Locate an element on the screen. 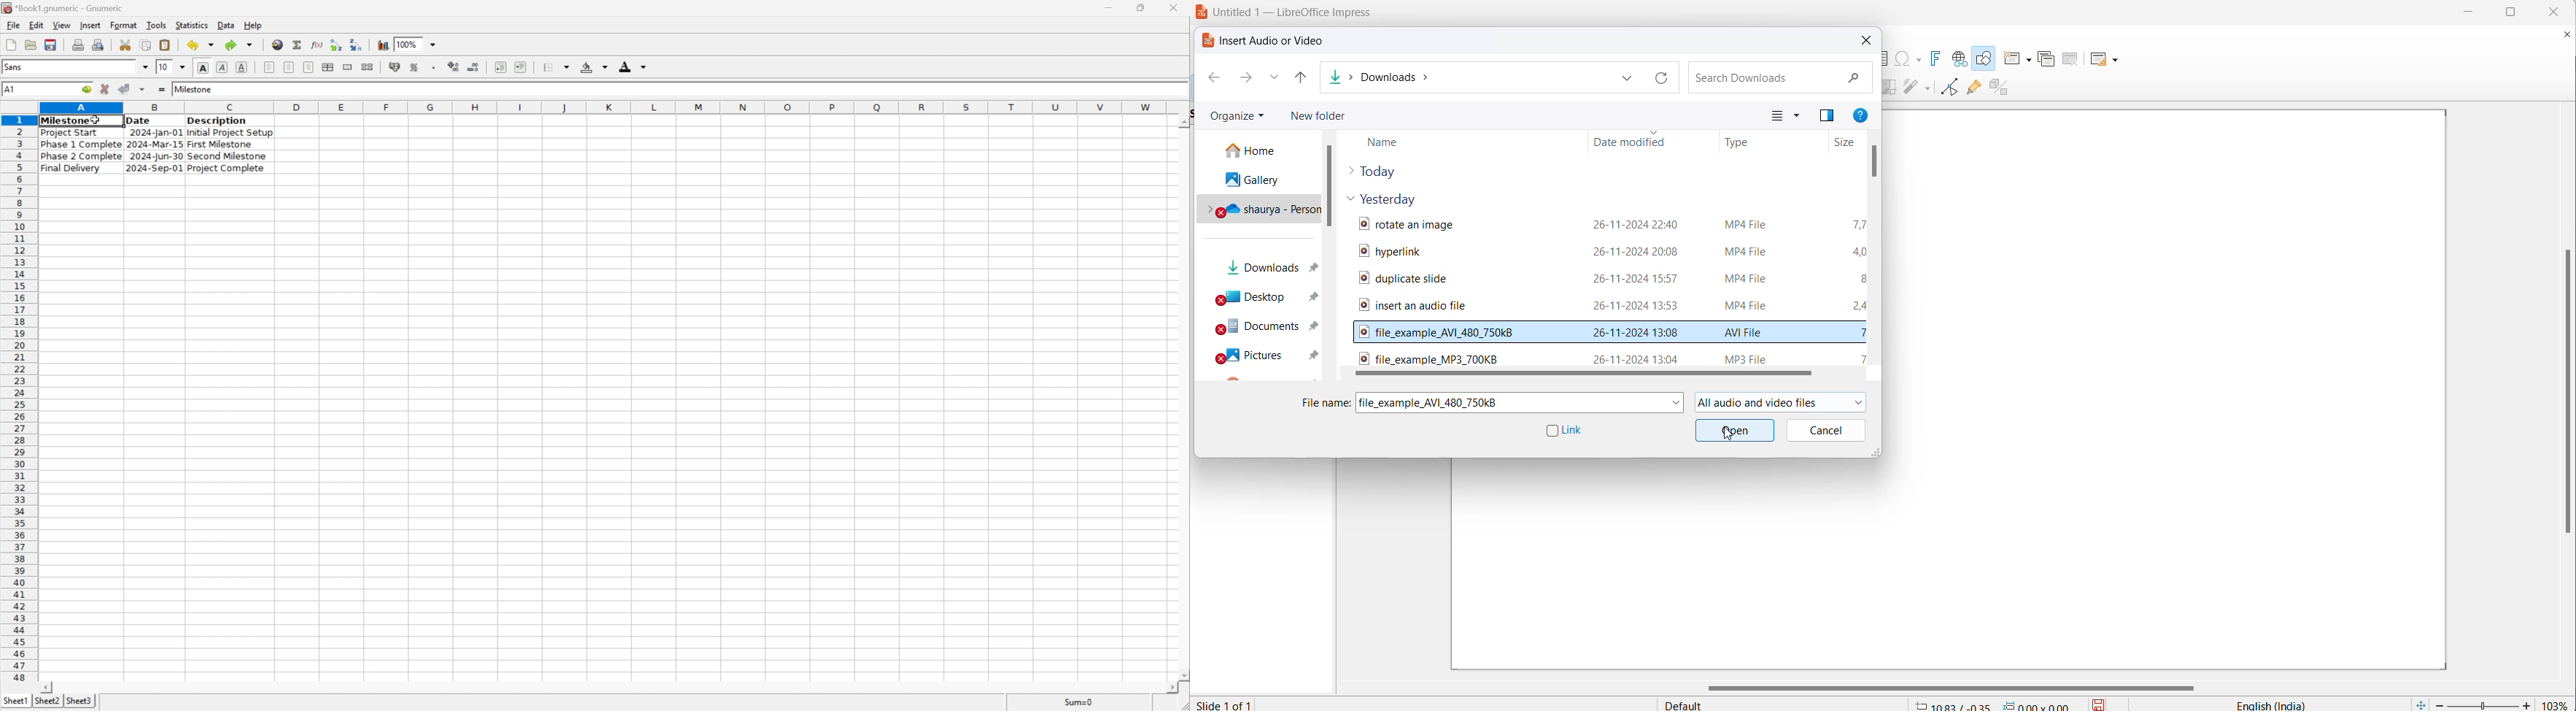  insert is located at coordinates (90, 26).